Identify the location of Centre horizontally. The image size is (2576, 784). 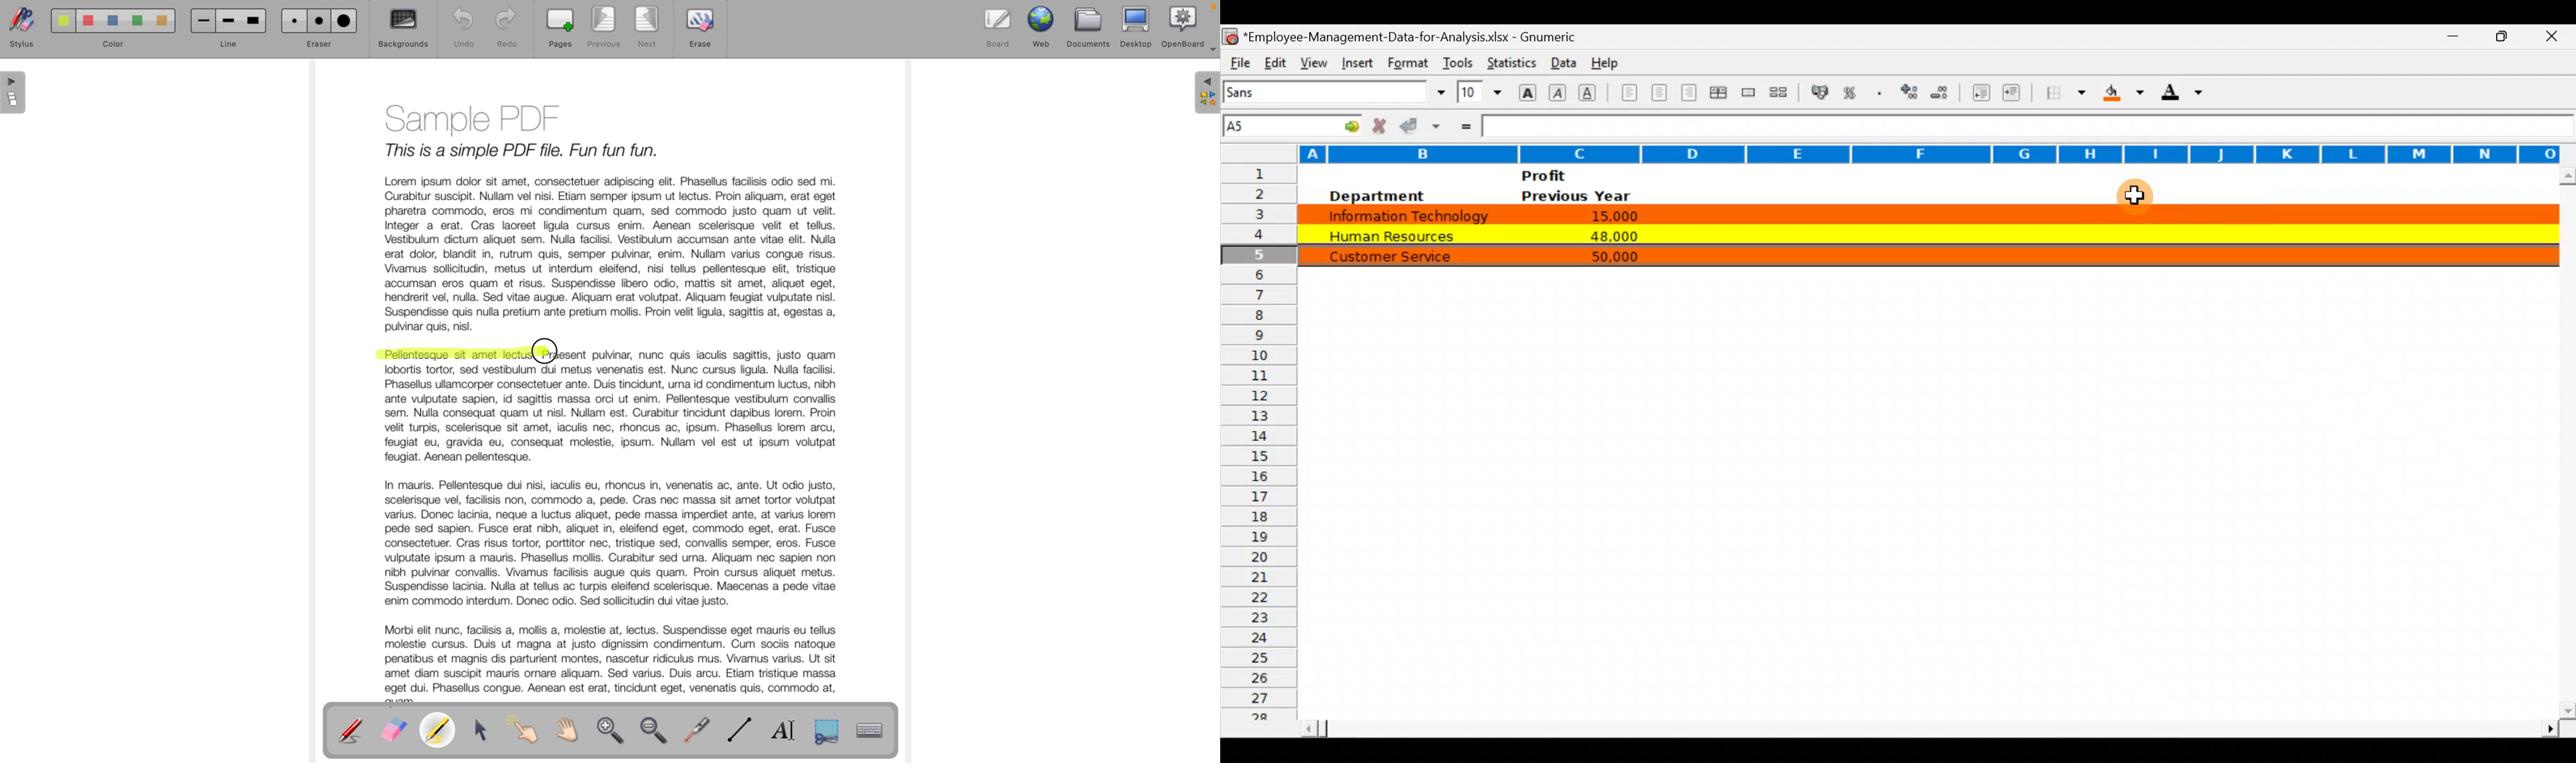
(1660, 95).